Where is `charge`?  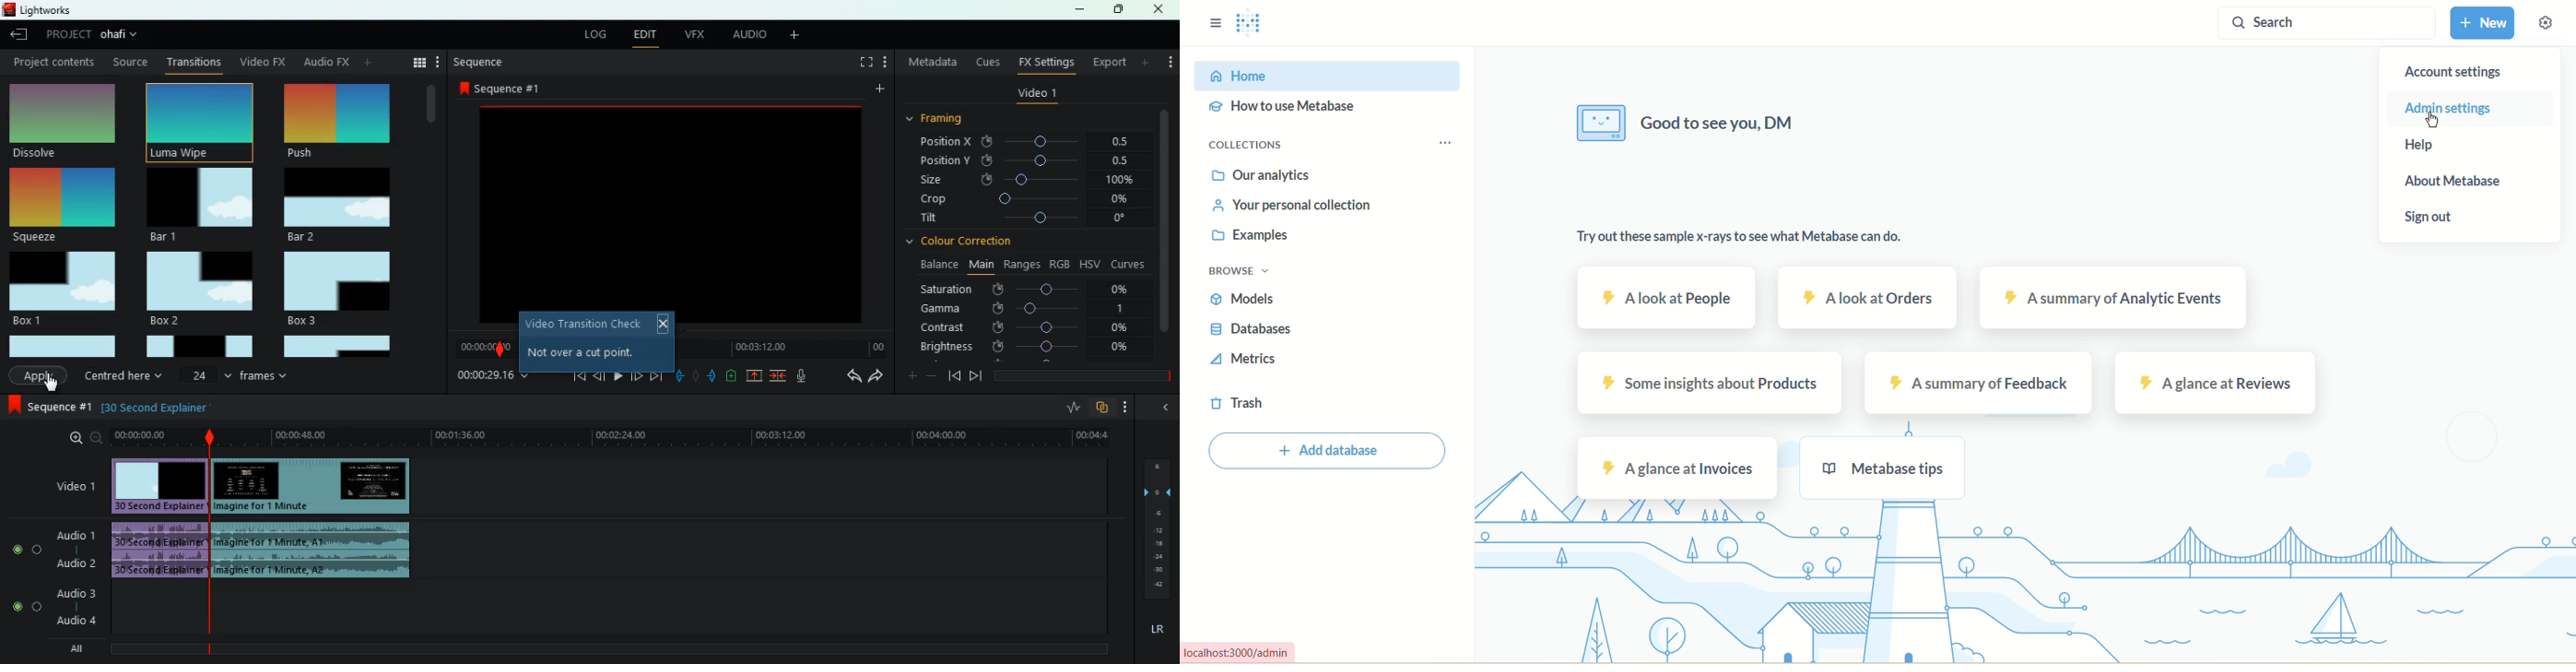
charge is located at coordinates (732, 376).